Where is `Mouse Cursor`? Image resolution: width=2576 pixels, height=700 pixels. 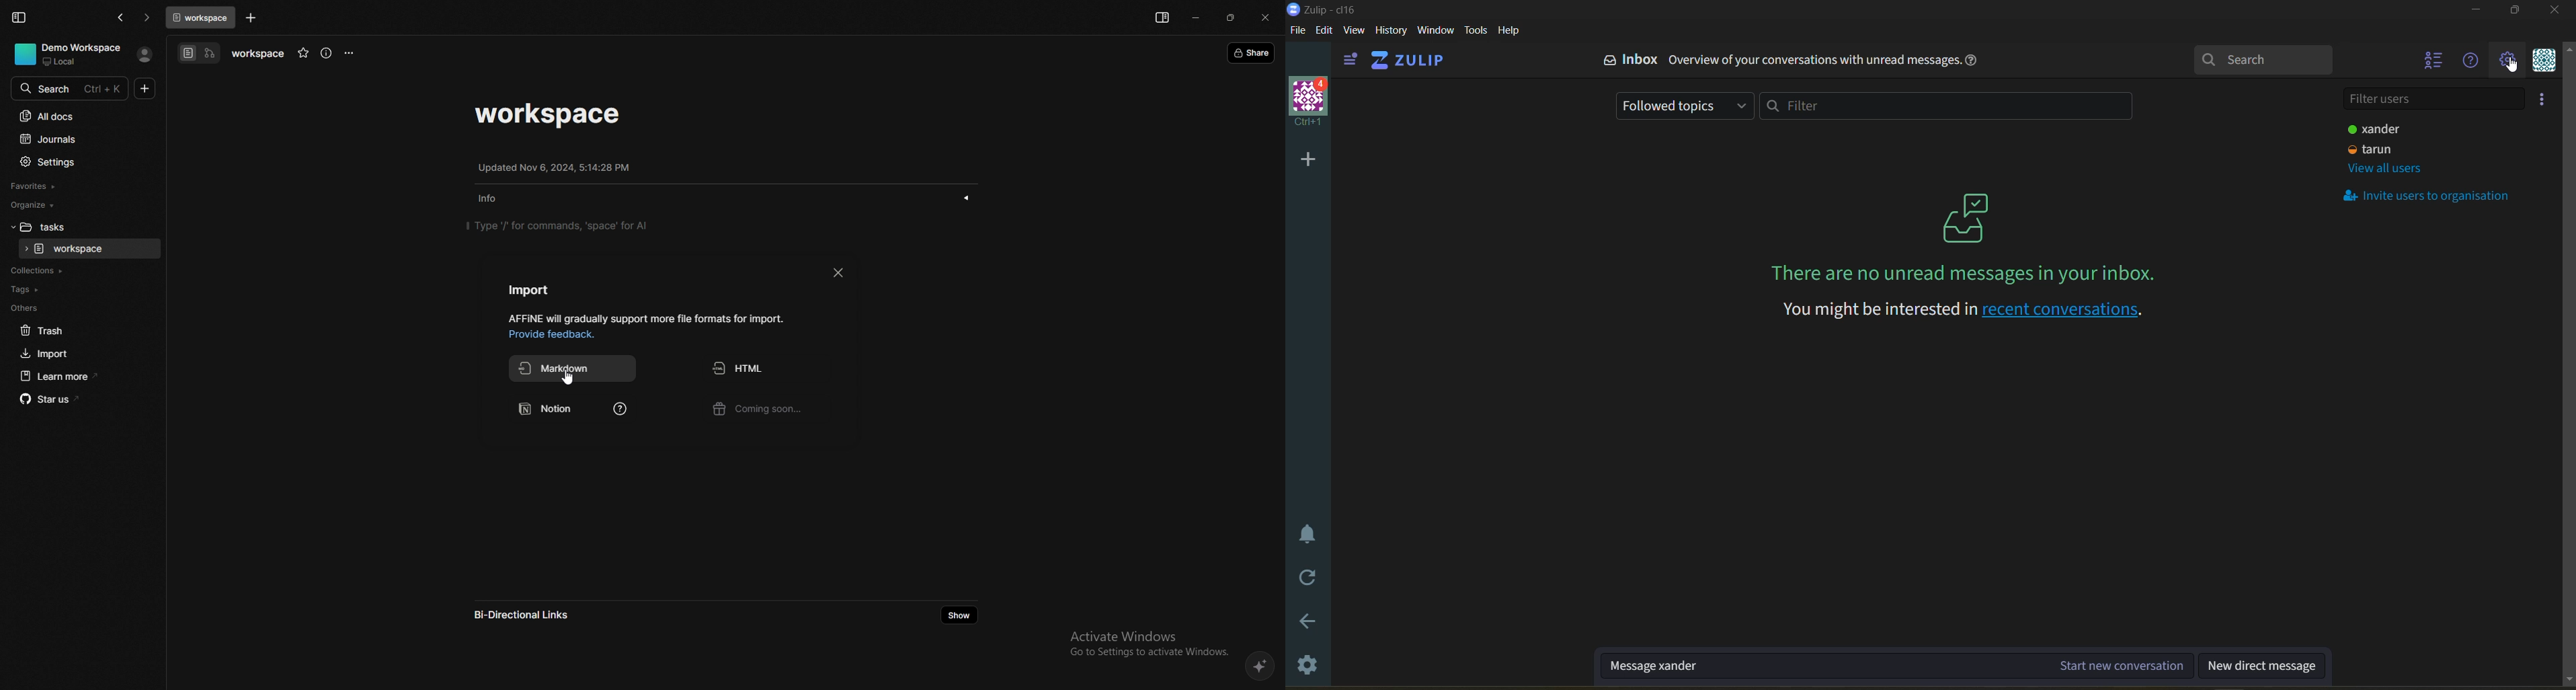
Mouse Cursor is located at coordinates (2514, 65).